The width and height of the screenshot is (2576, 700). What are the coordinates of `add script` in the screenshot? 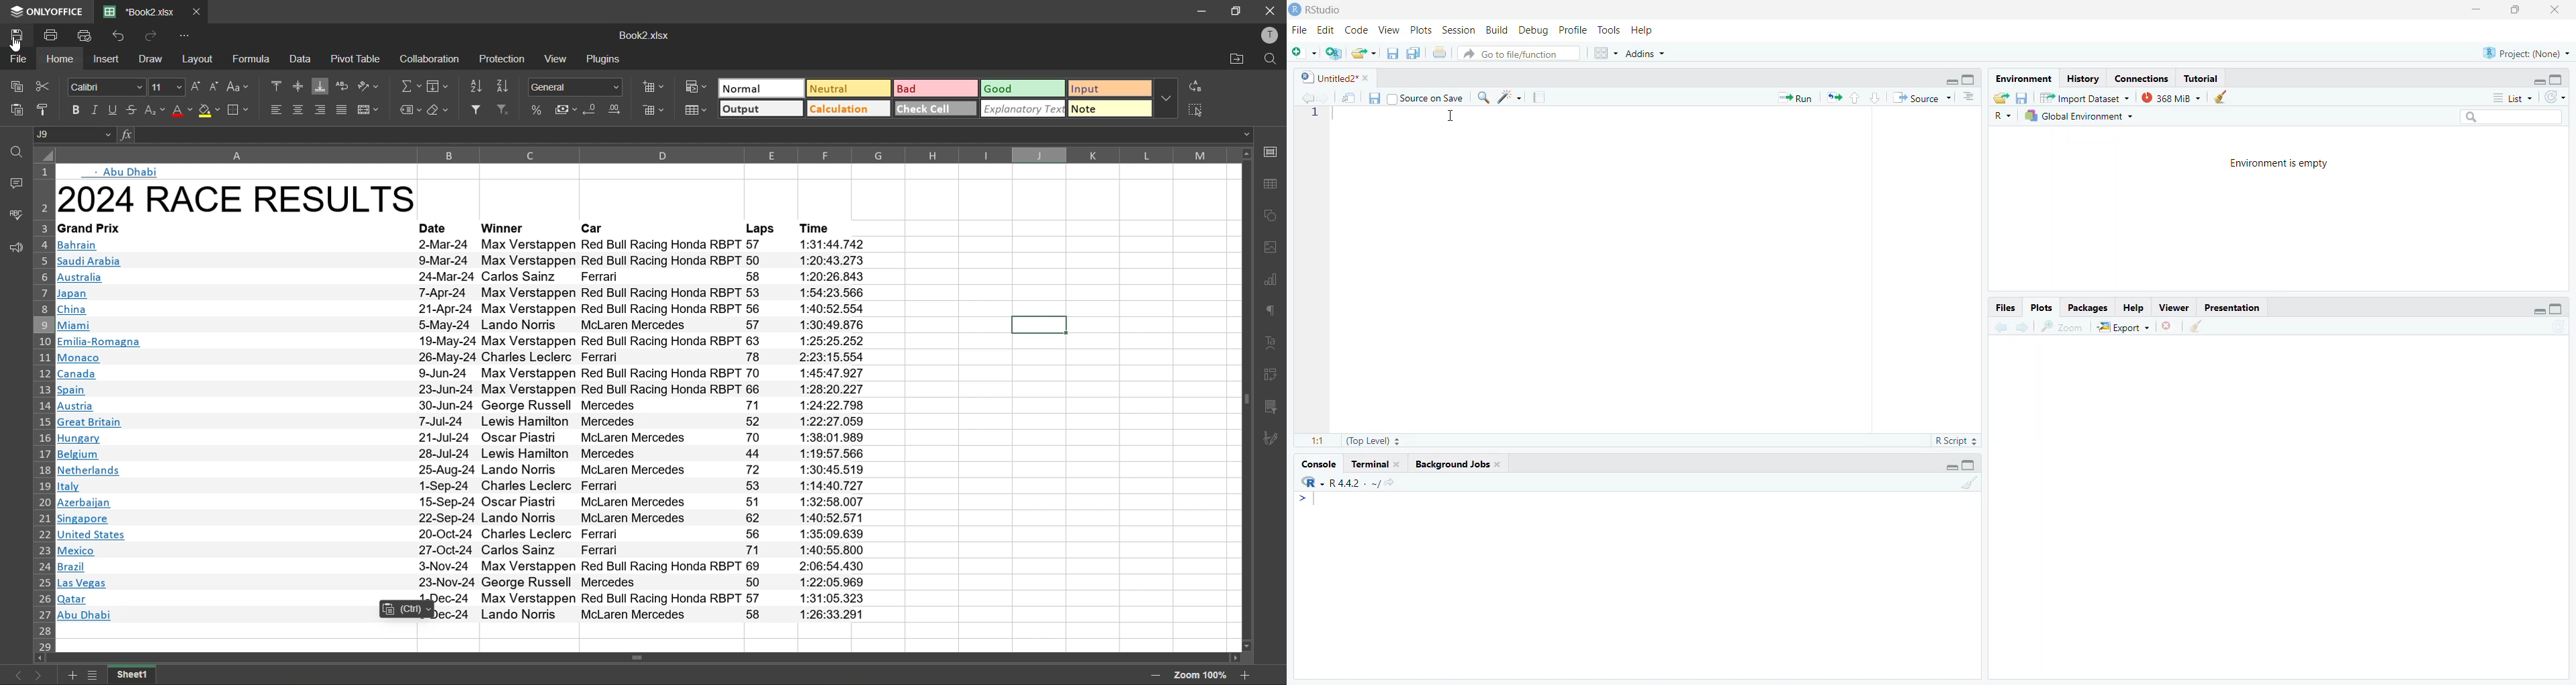 It's located at (1334, 53).